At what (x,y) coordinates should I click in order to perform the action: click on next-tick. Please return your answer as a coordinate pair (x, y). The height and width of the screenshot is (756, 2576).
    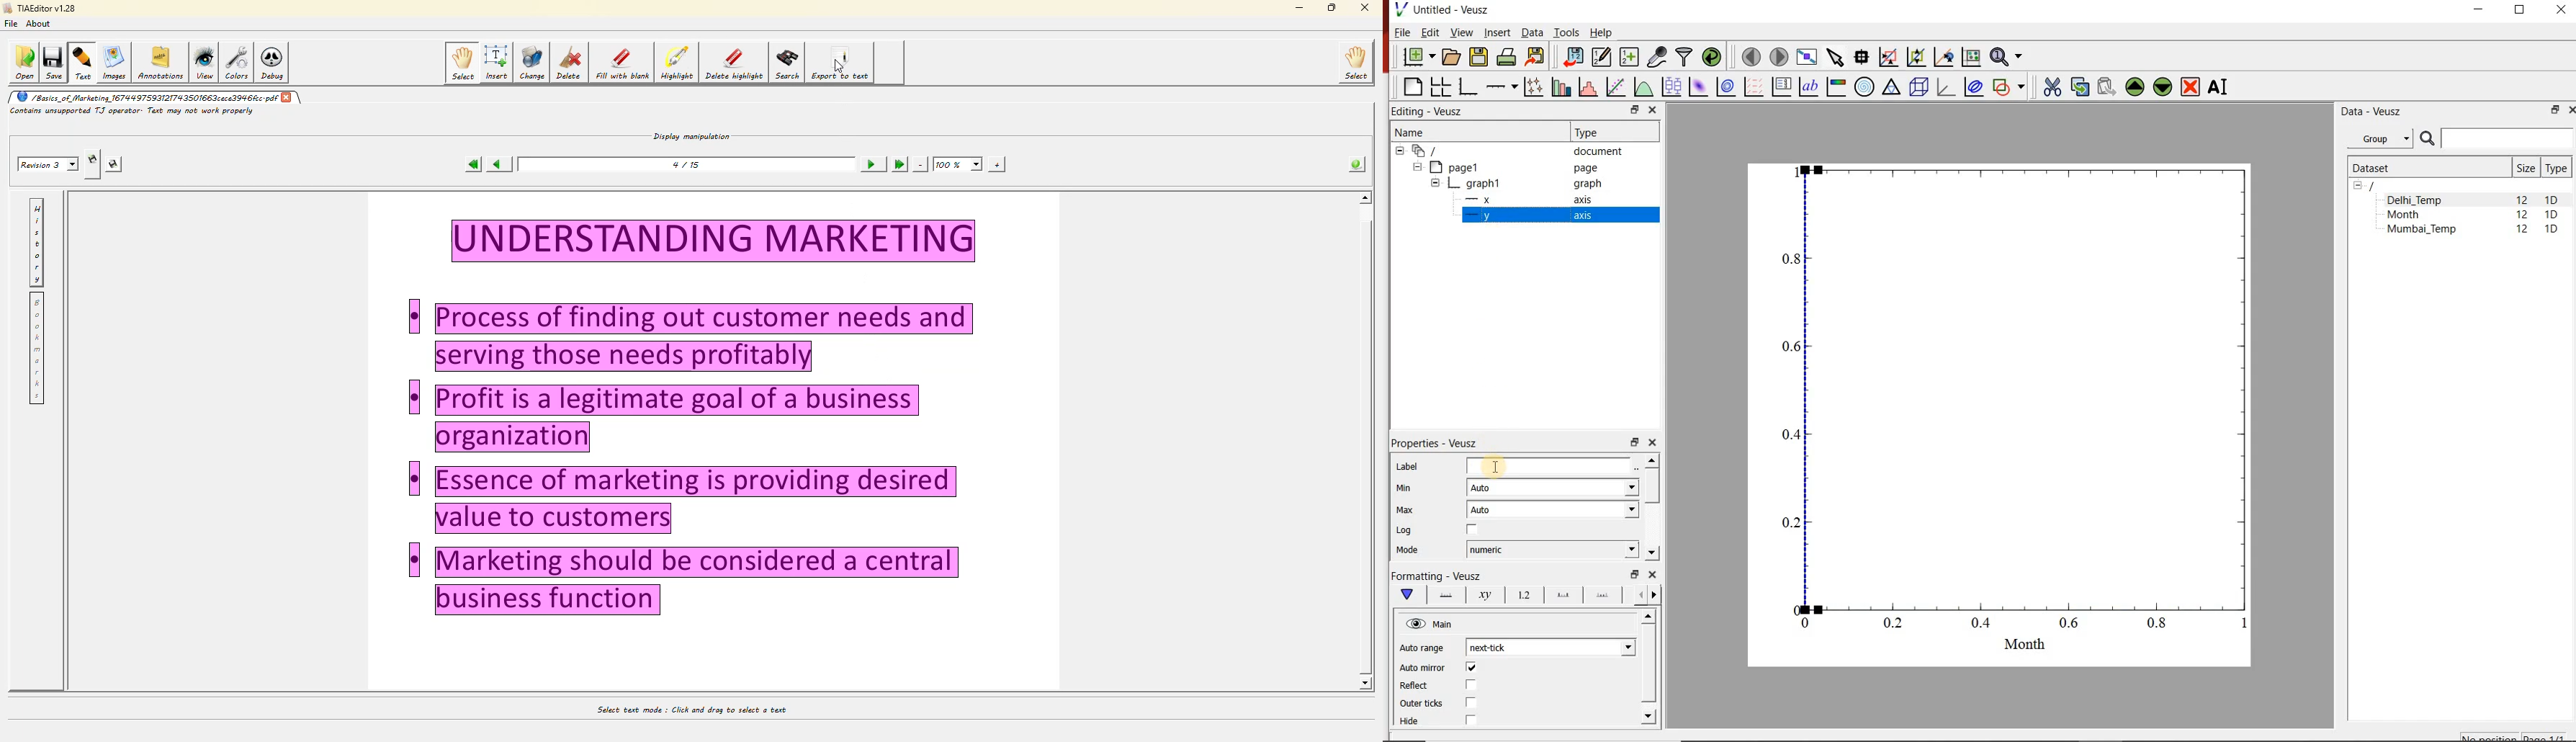
    Looking at the image, I should click on (1550, 647).